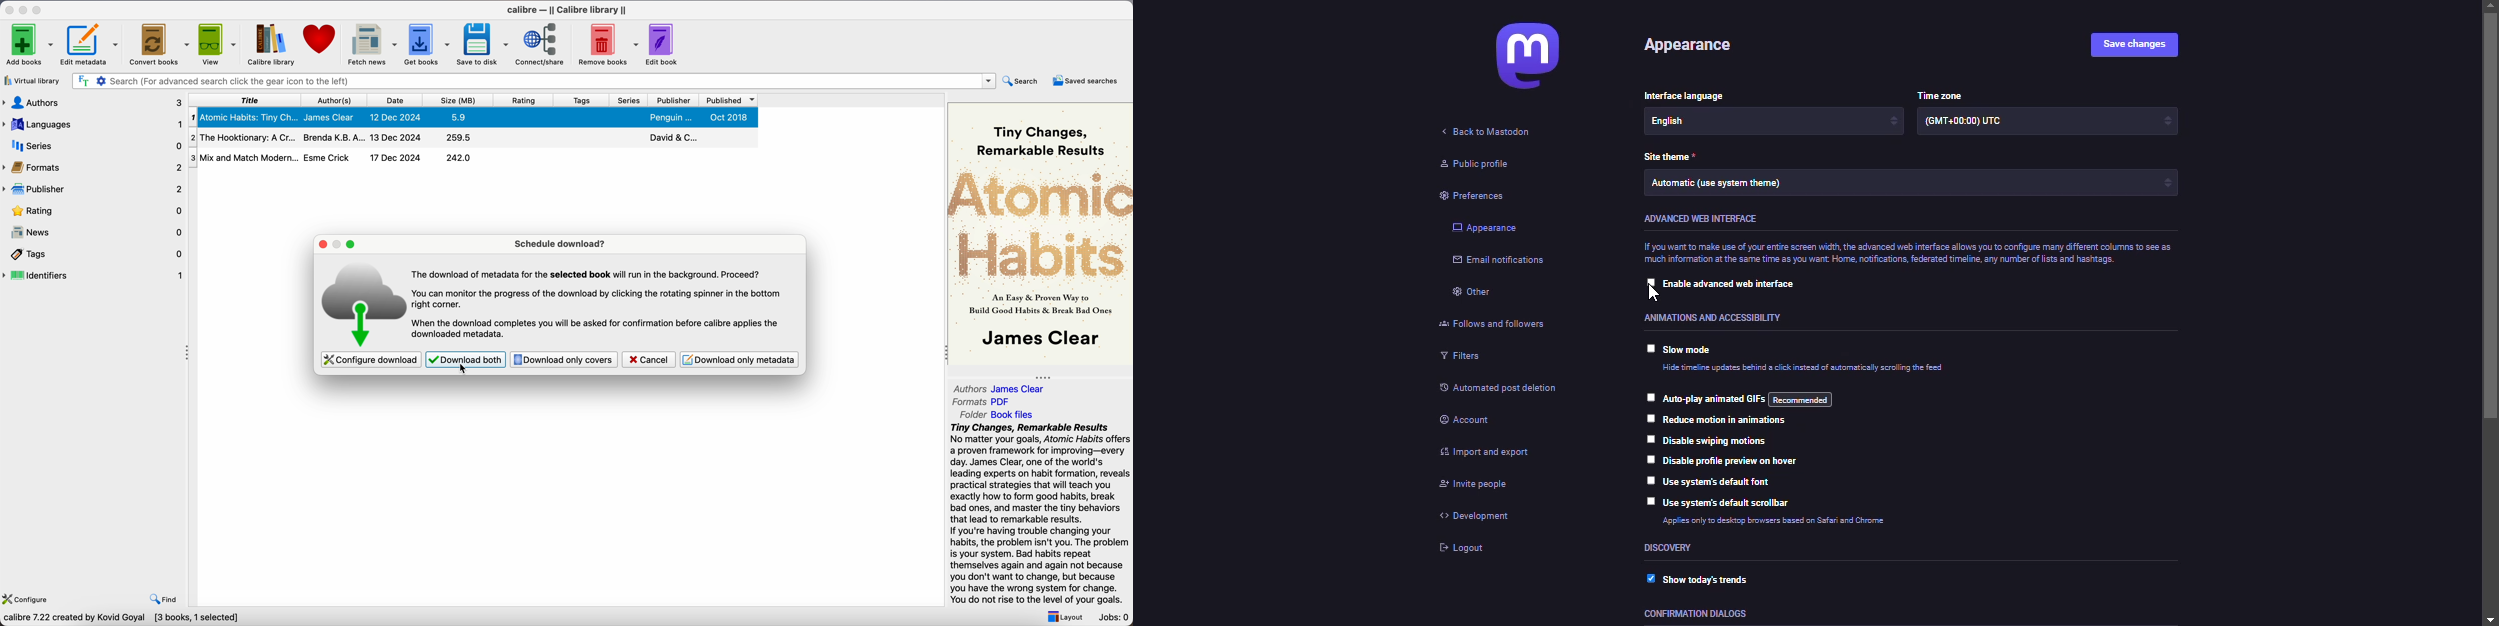 This screenshot has height=644, width=2520. What do you see at coordinates (2168, 183) in the screenshot?
I see `increase/decrease arrows` at bounding box center [2168, 183].